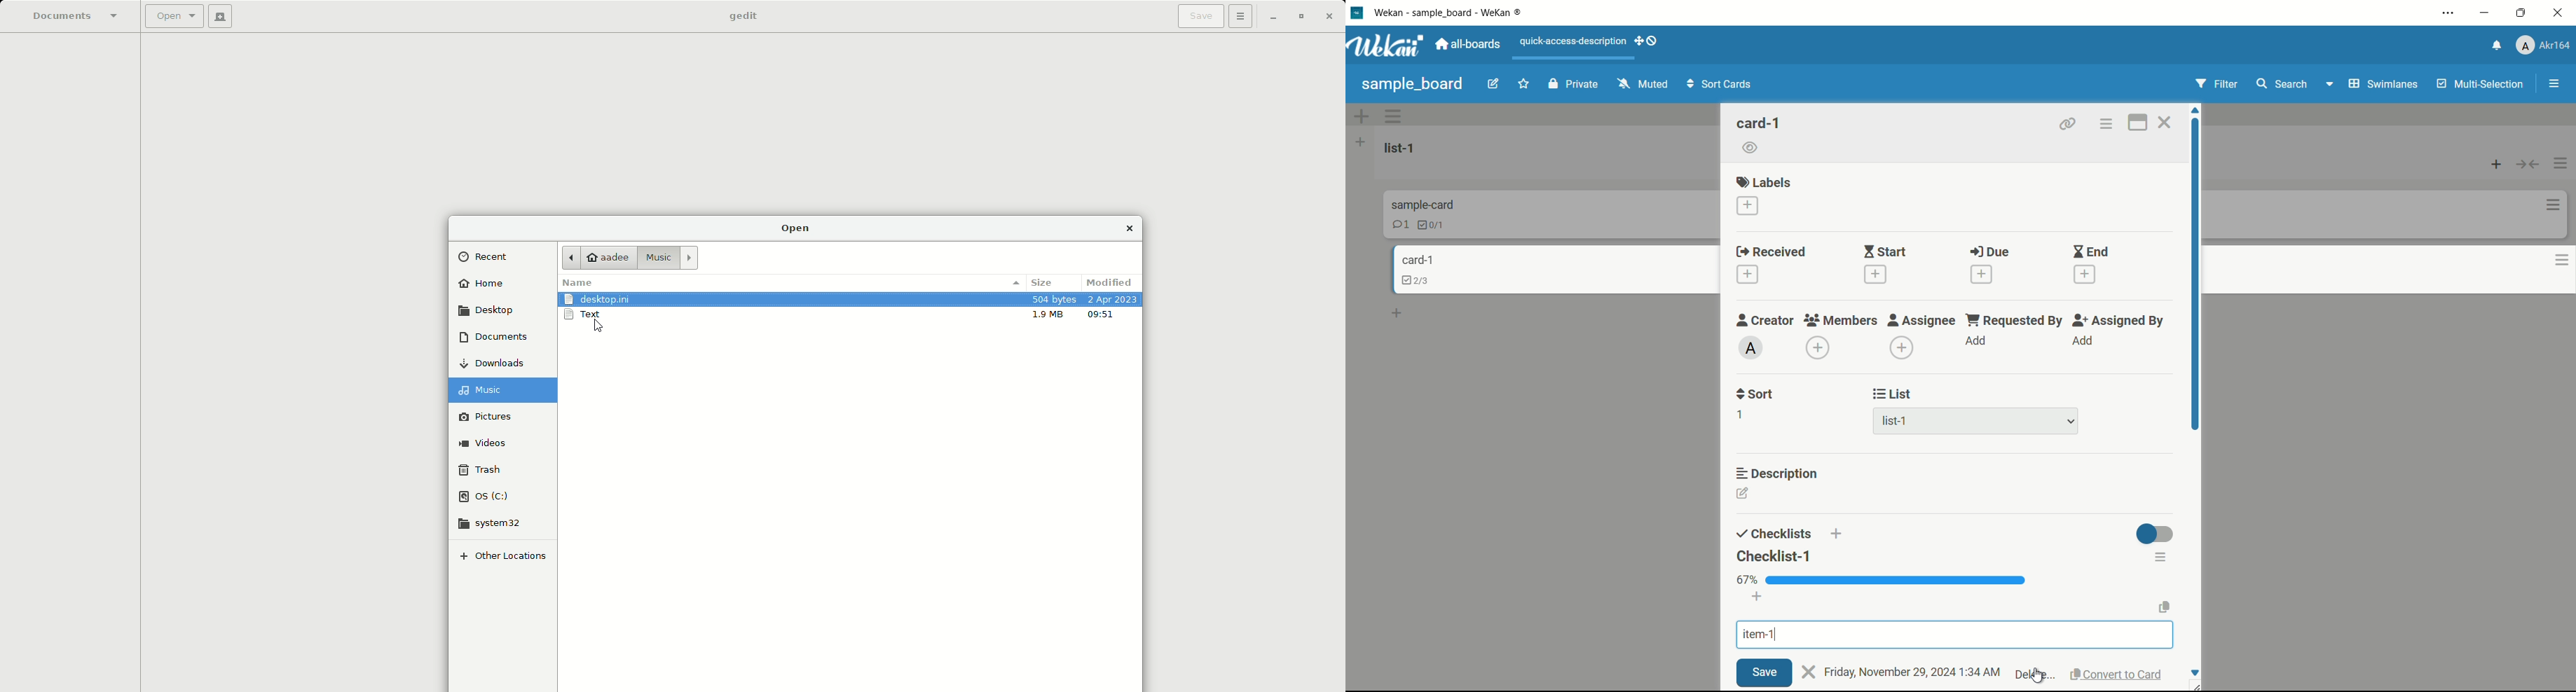 This screenshot has height=700, width=2576. I want to click on list name, so click(1404, 148).